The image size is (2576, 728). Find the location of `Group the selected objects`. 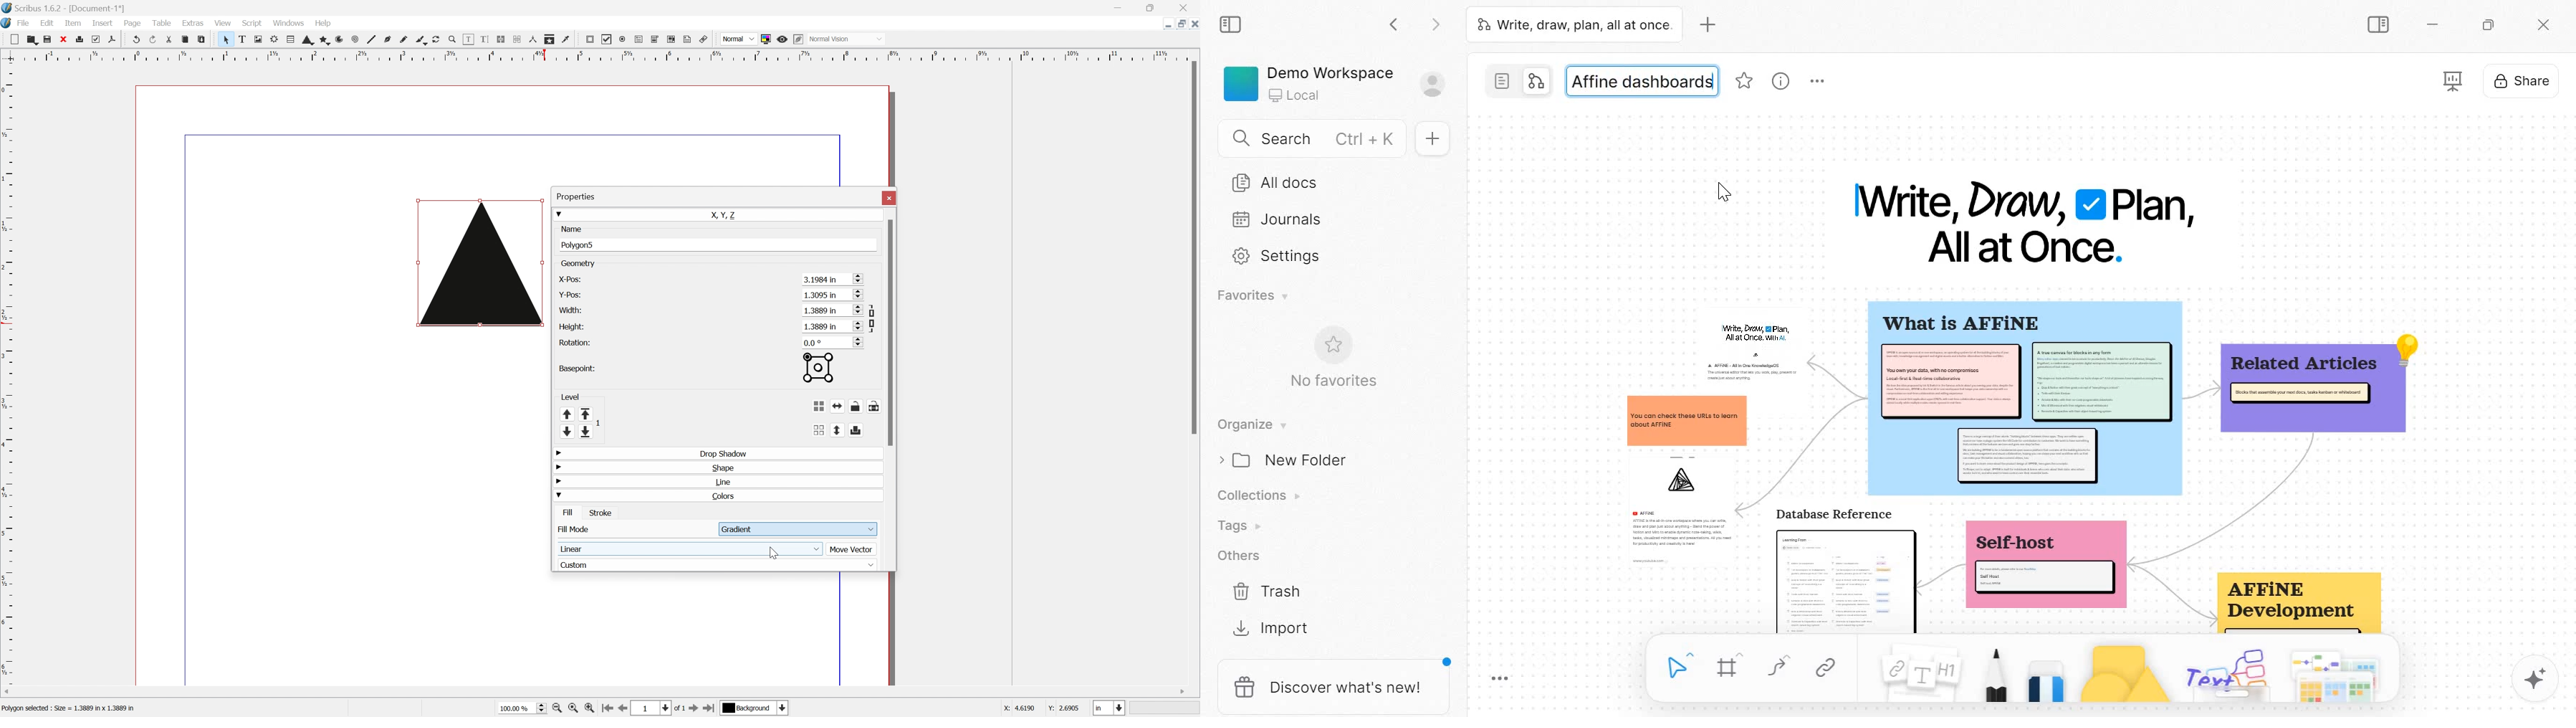

Group the selected objects is located at coordinates (831, 404).